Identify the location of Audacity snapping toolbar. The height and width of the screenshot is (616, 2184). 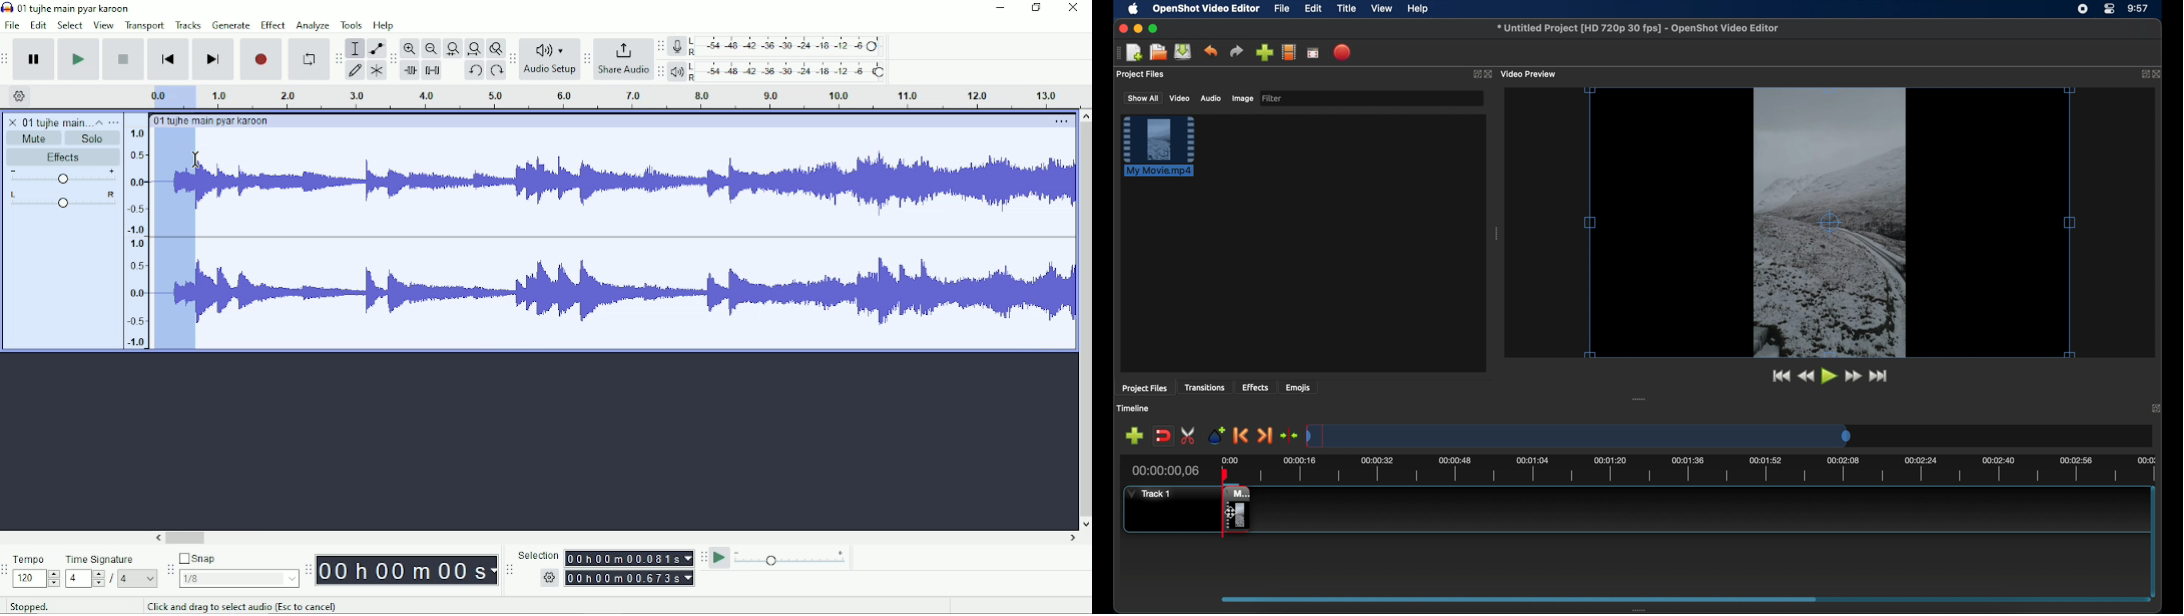
(169, 569).